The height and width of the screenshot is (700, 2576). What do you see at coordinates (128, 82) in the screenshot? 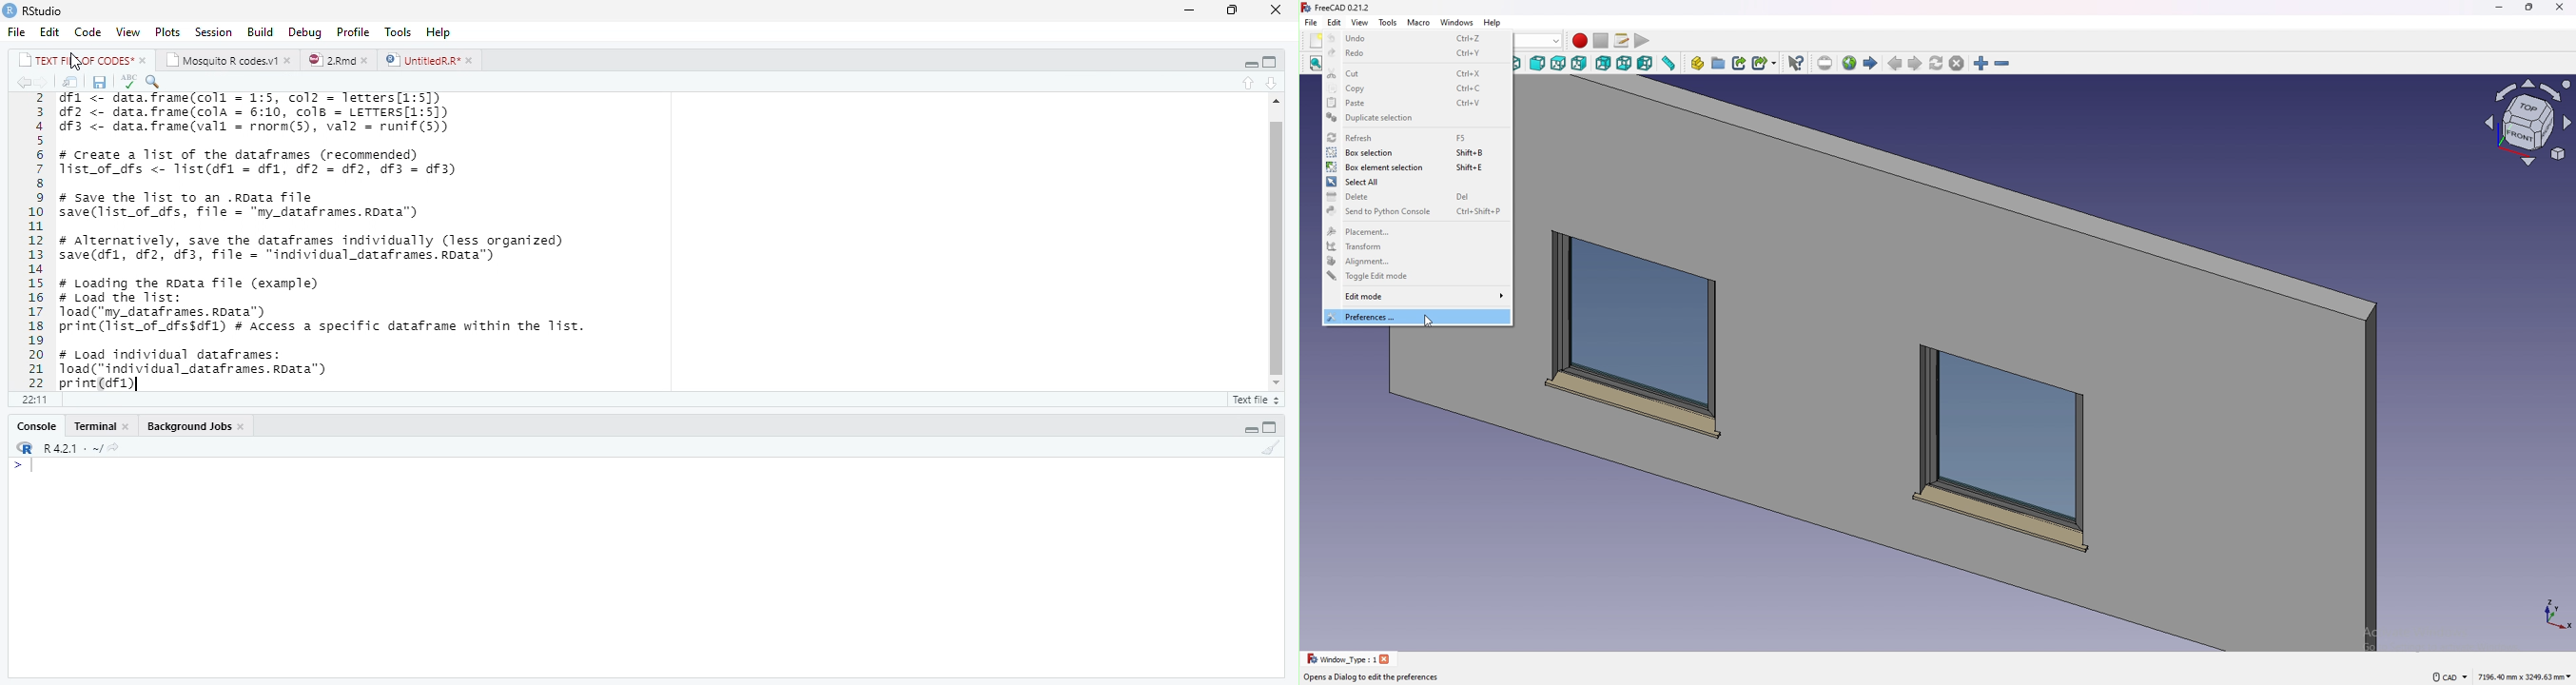
I see `spelling check` at bounding box center [128, 82].